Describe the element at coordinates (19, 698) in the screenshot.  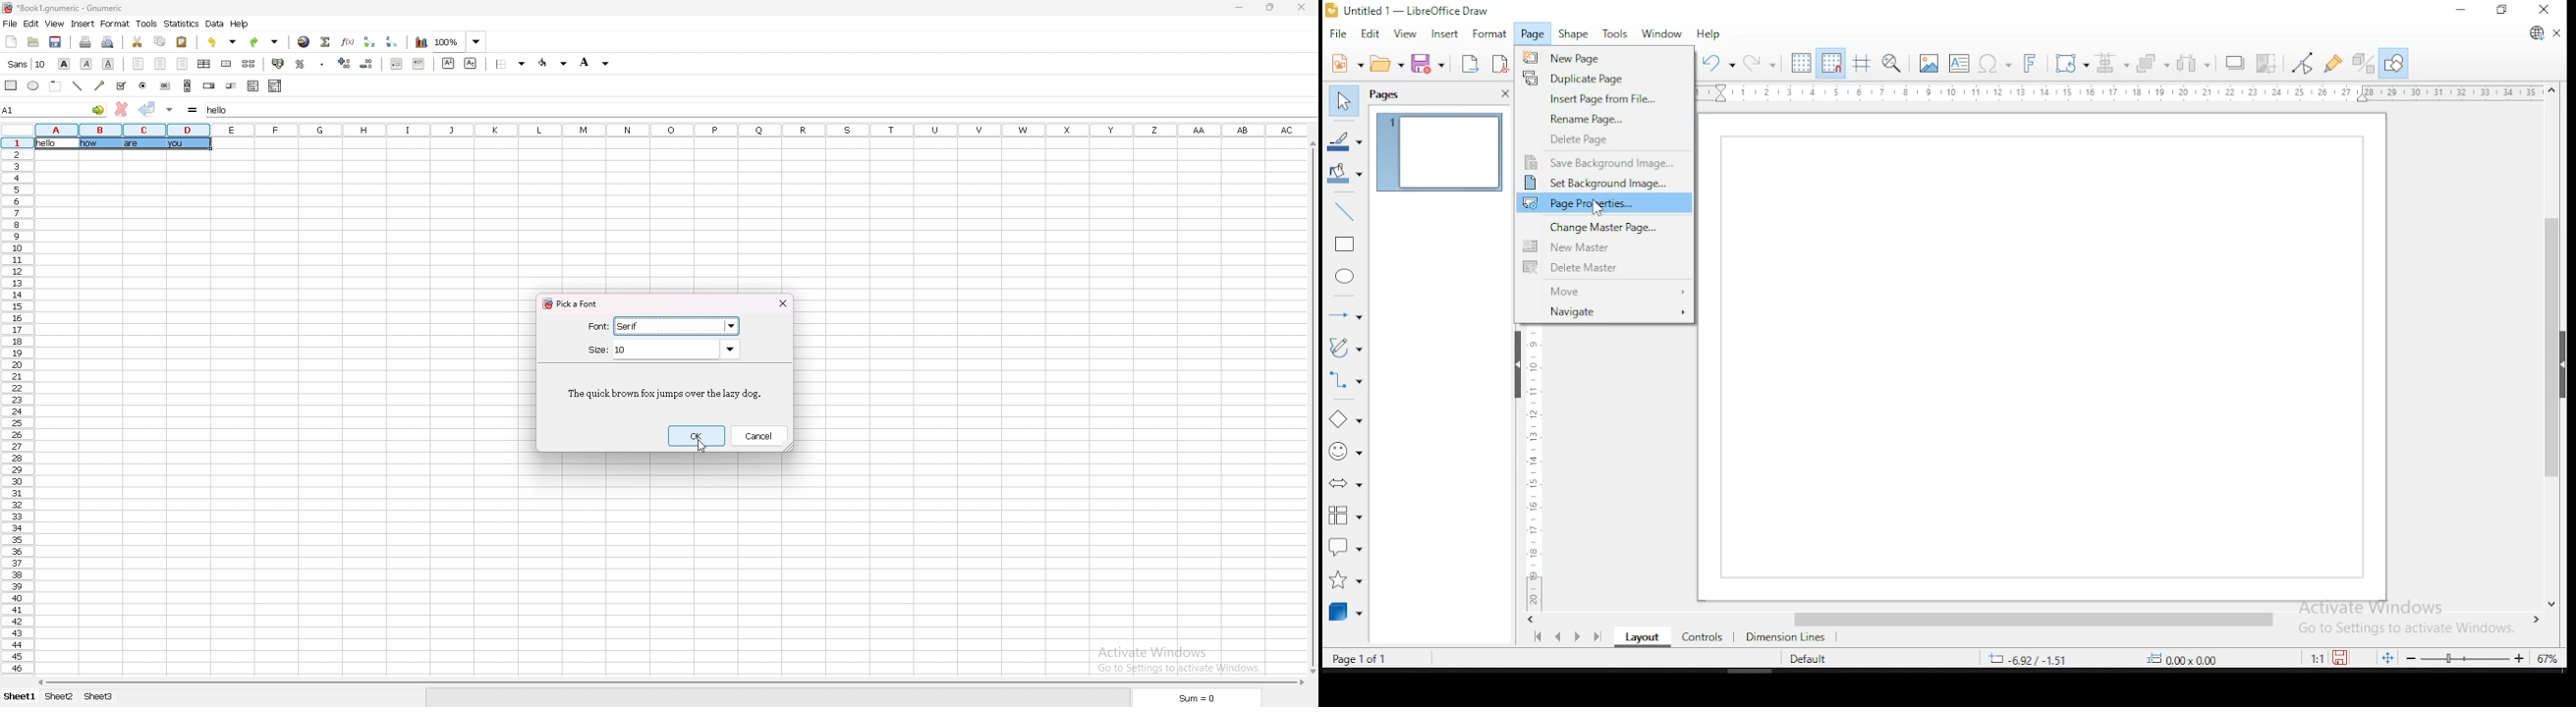
I see `sheet 1` at that location.